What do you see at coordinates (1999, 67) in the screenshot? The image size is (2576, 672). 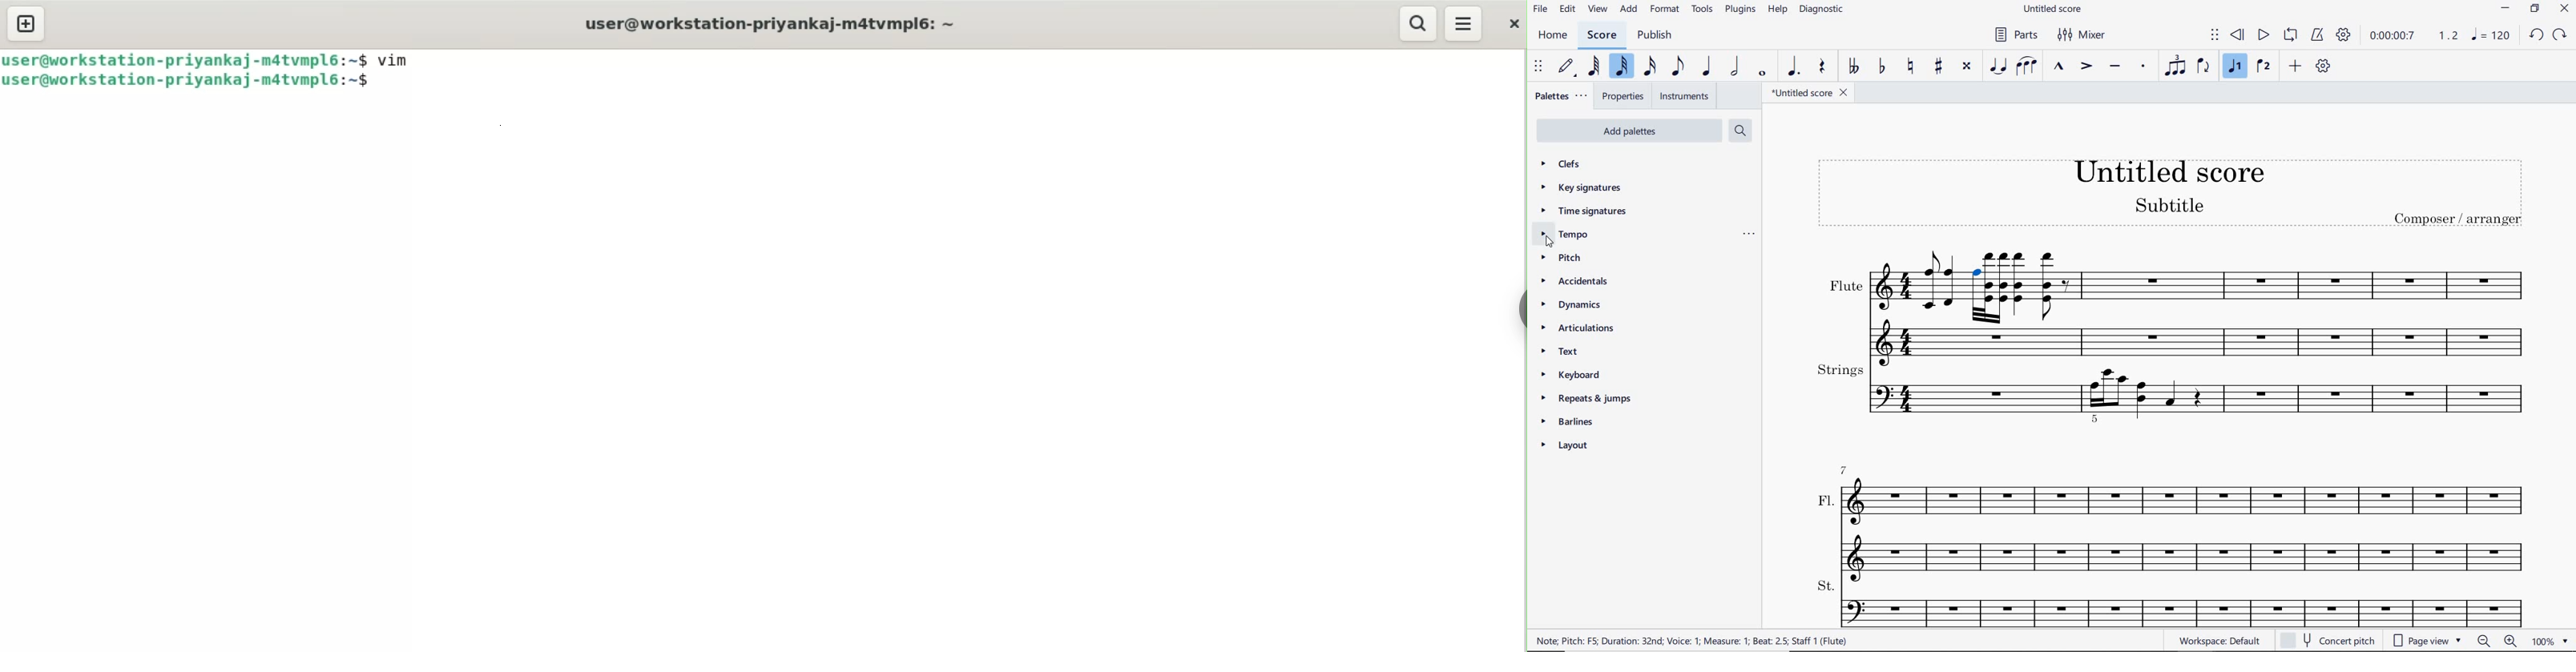 I see `TIE` at bounding box center [1999, 67].